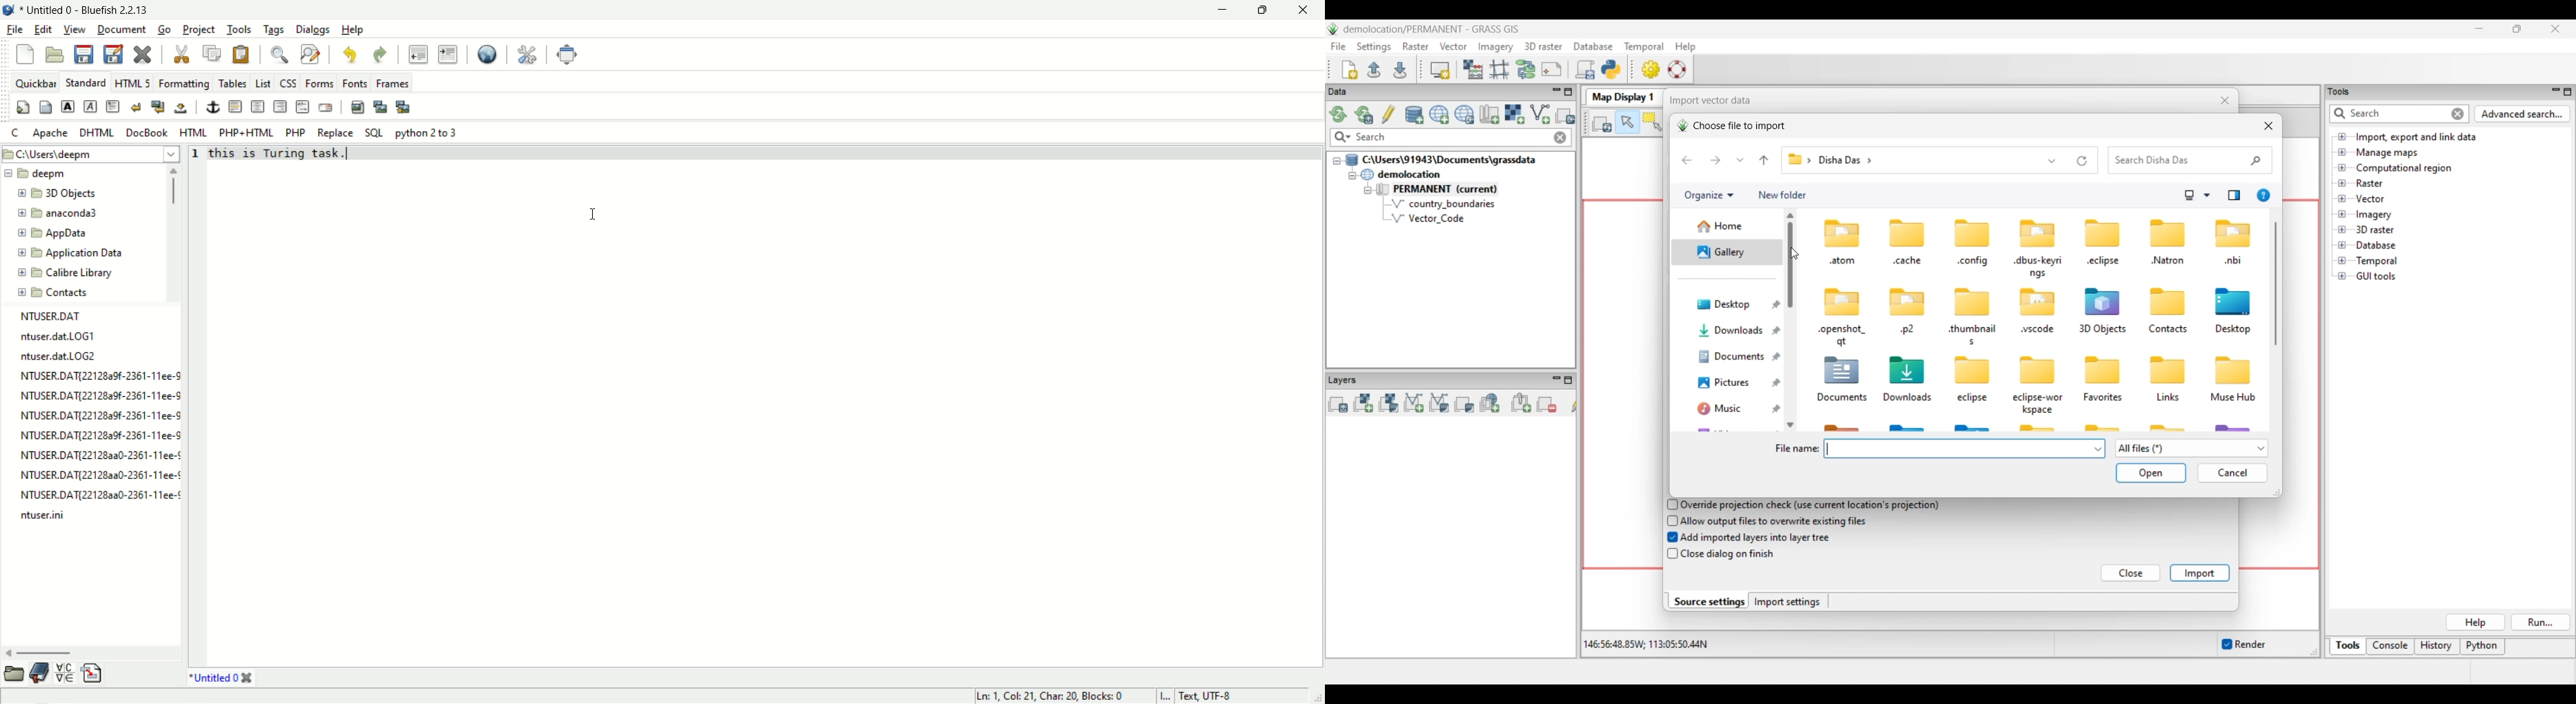 The image size is (2576, 728). What do you see at coordinates (65, 291) in the screenshot?
I see `folder name` at bounding box center [65, 291].